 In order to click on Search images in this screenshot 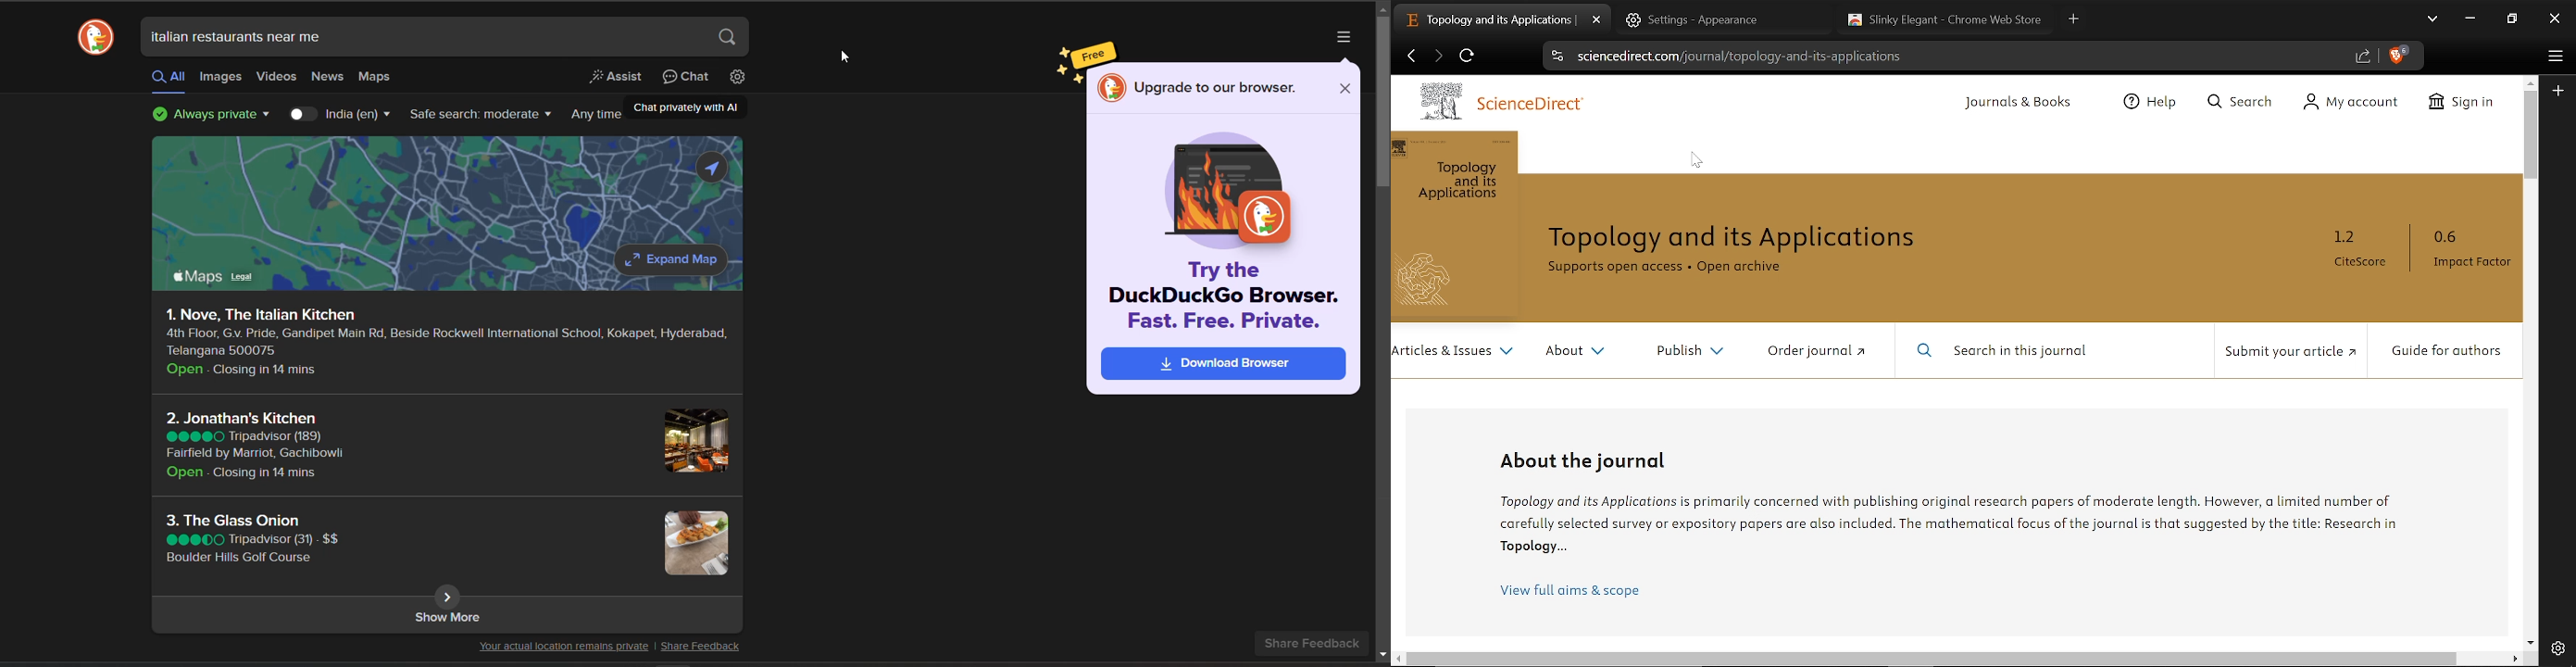, I will do `click(221, 76)`.